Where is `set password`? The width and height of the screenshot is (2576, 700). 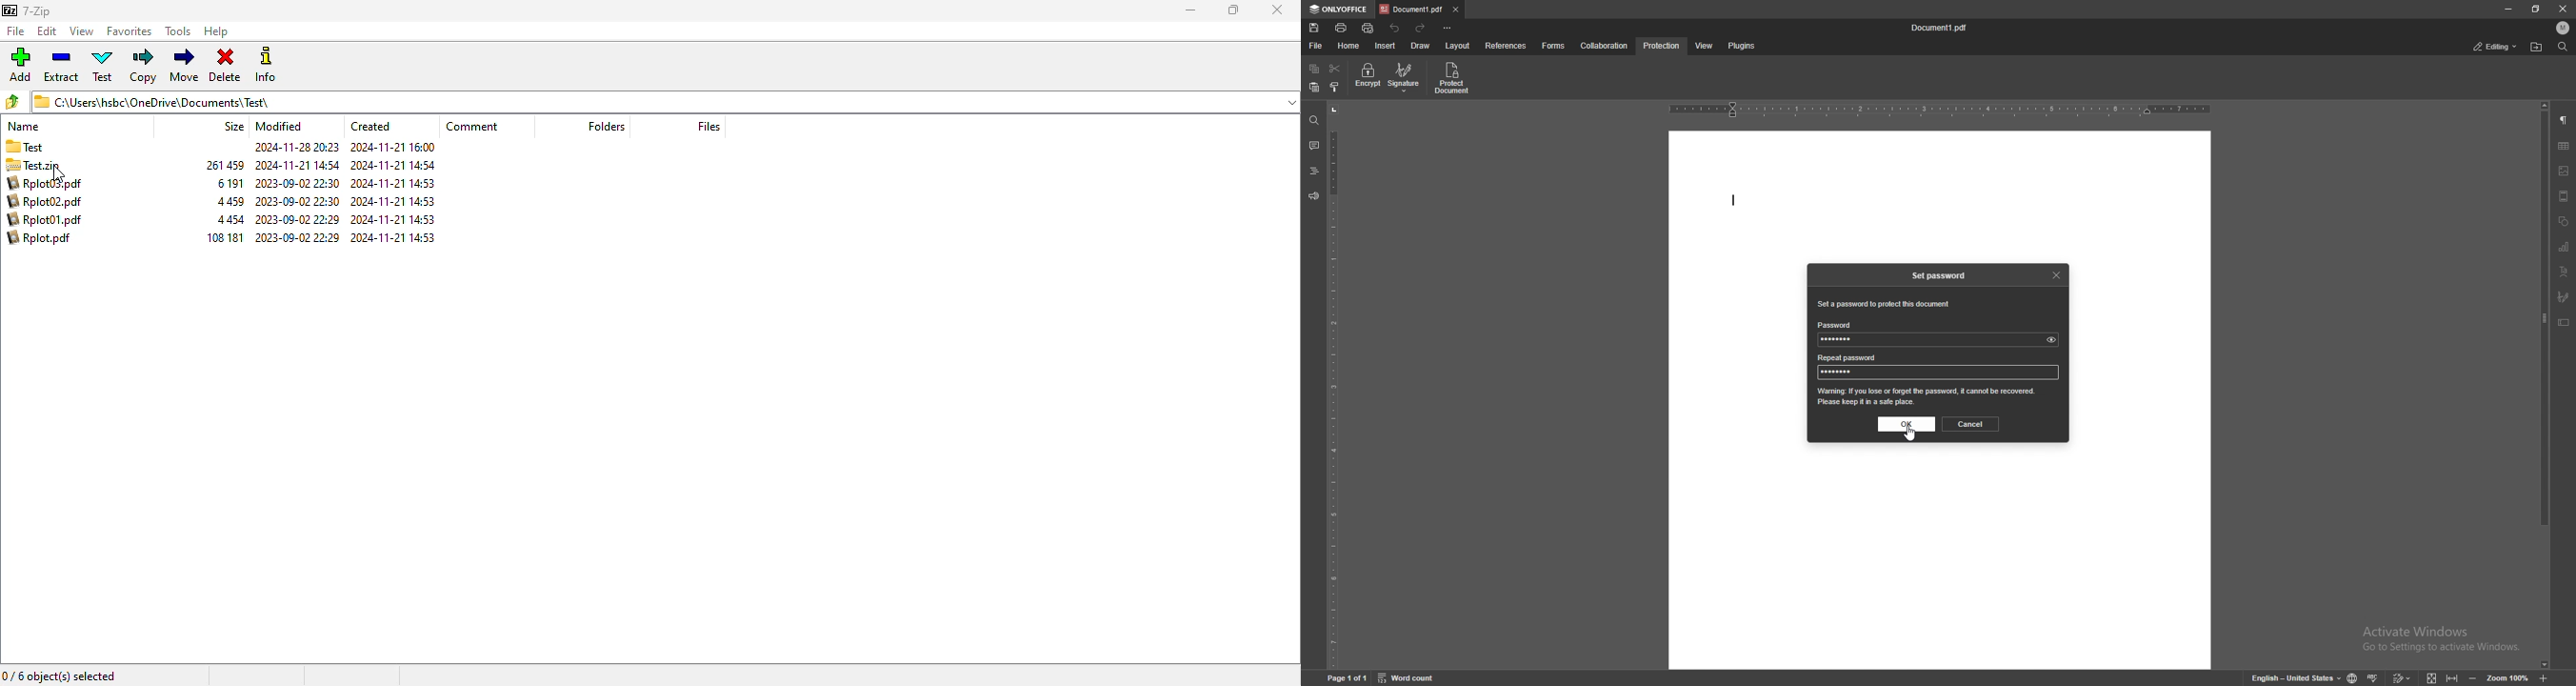 set password is located at coordinates (1939, 275).